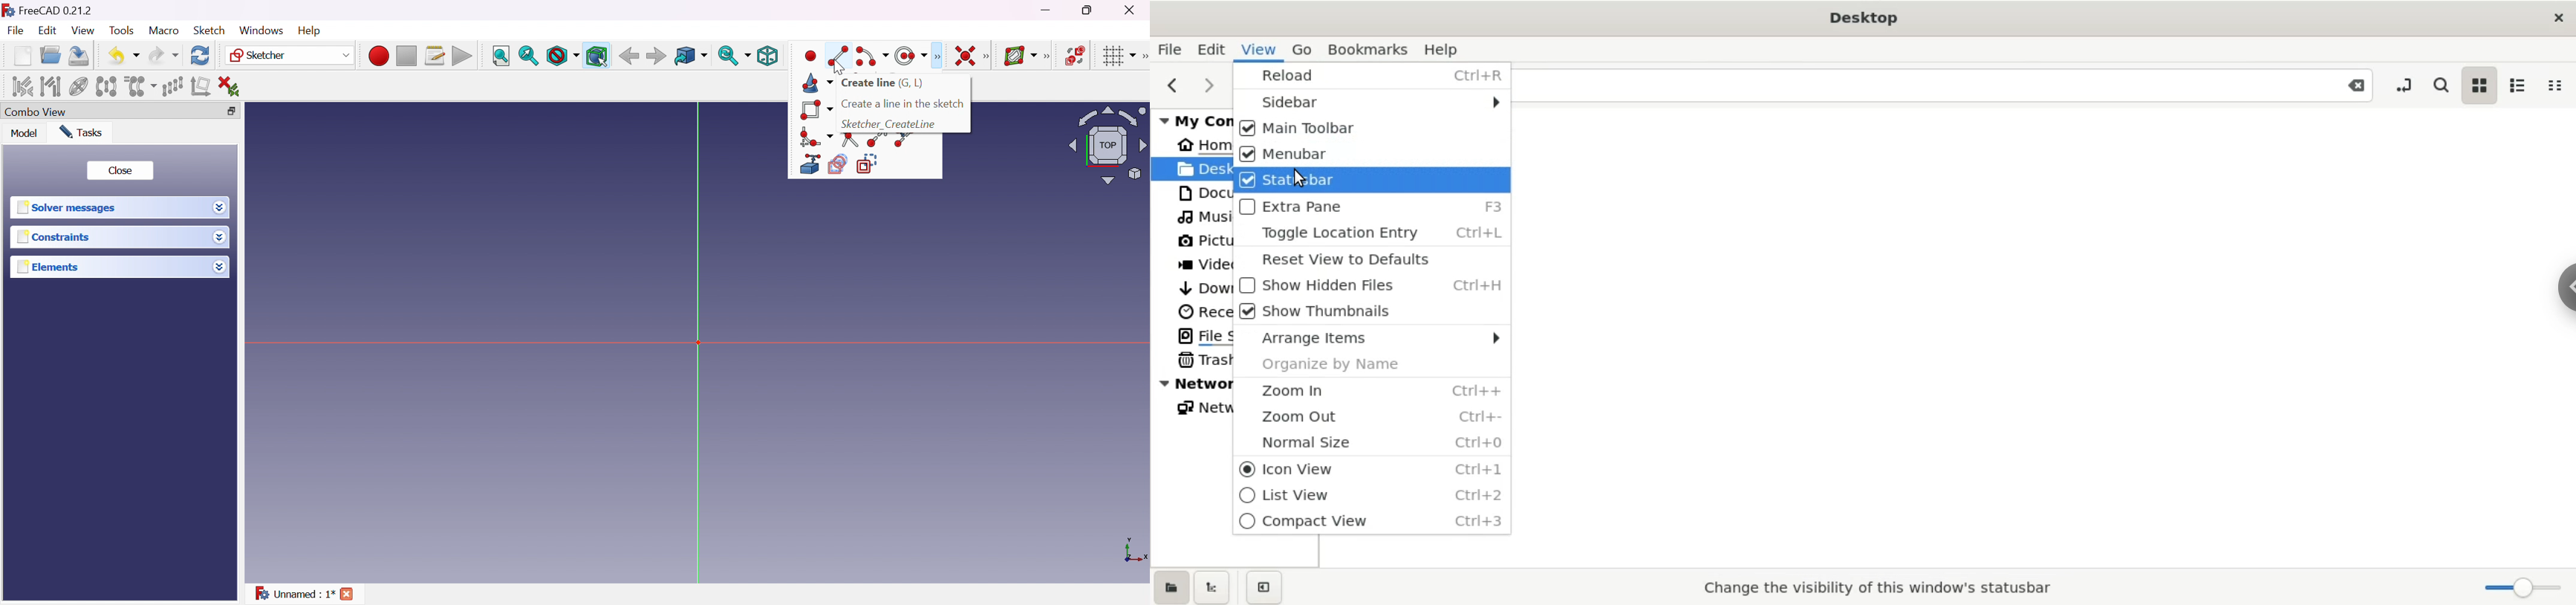 This screenshot has width=2576, height=616. I want to click on Split edge, so click(904, 140).